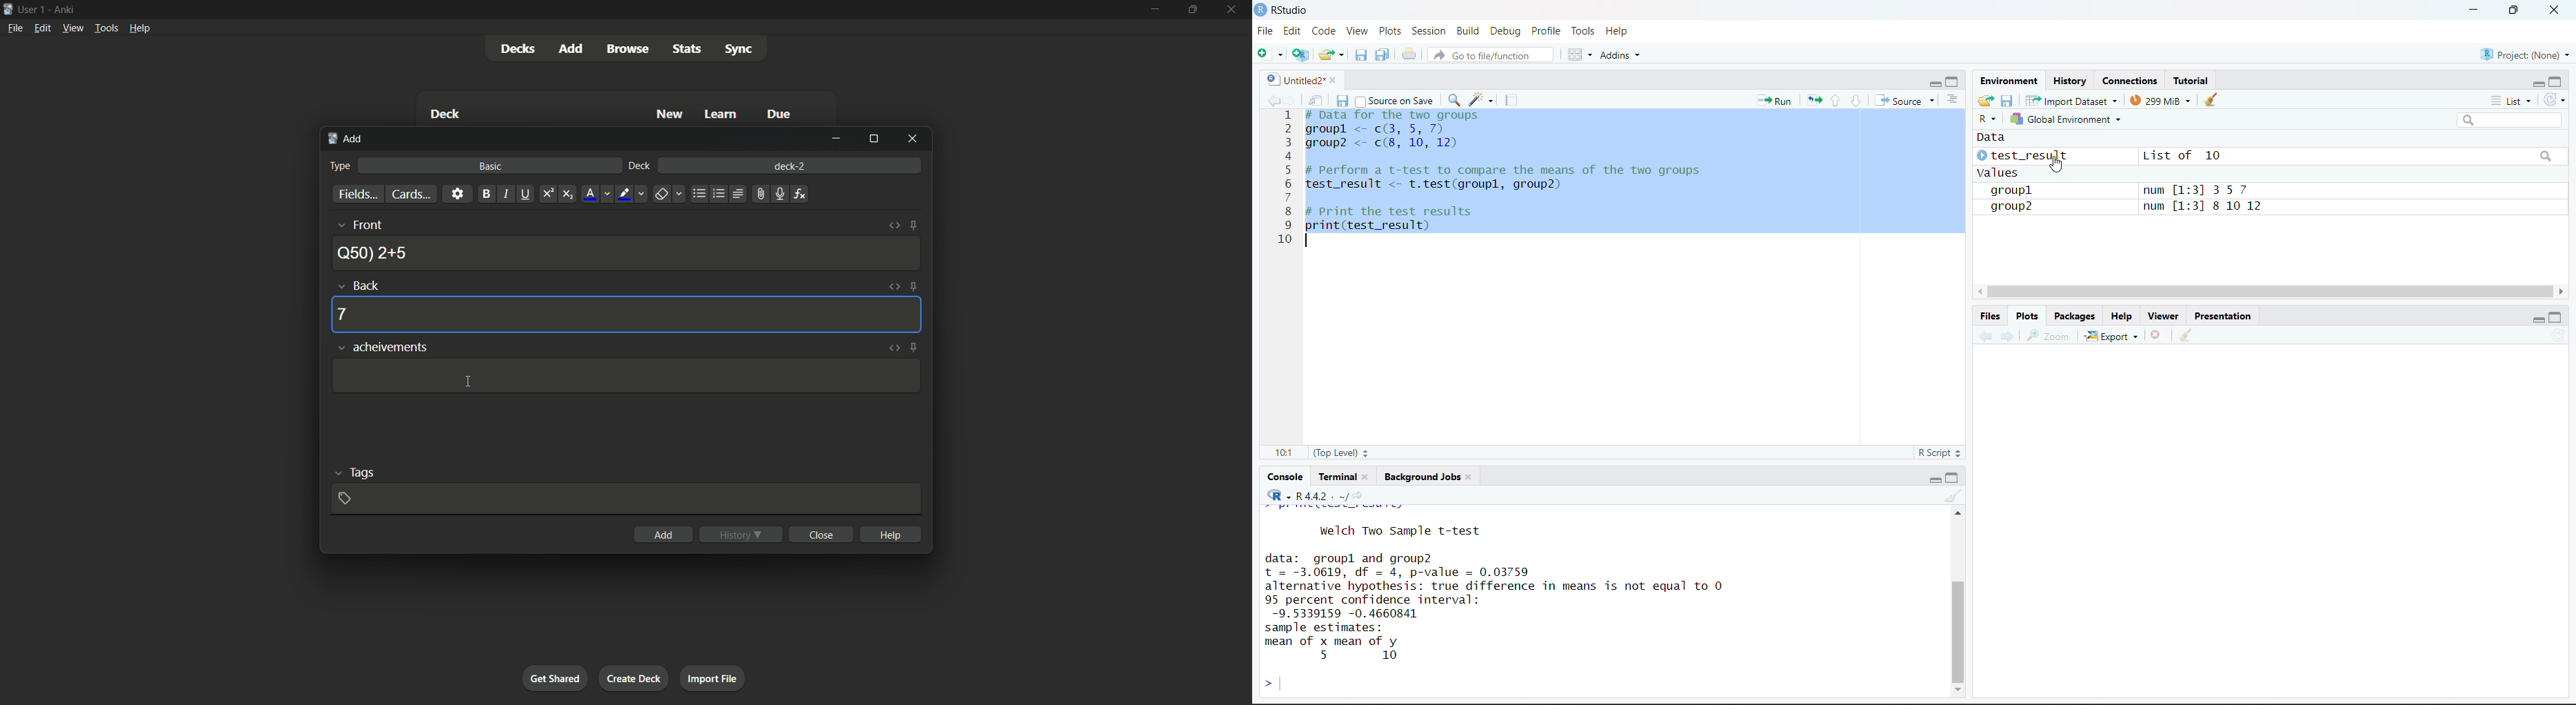 The image size is (2576, 728). Describe the element at coordinates (2124, 315) in the screenshot. I see `Help` at that location.